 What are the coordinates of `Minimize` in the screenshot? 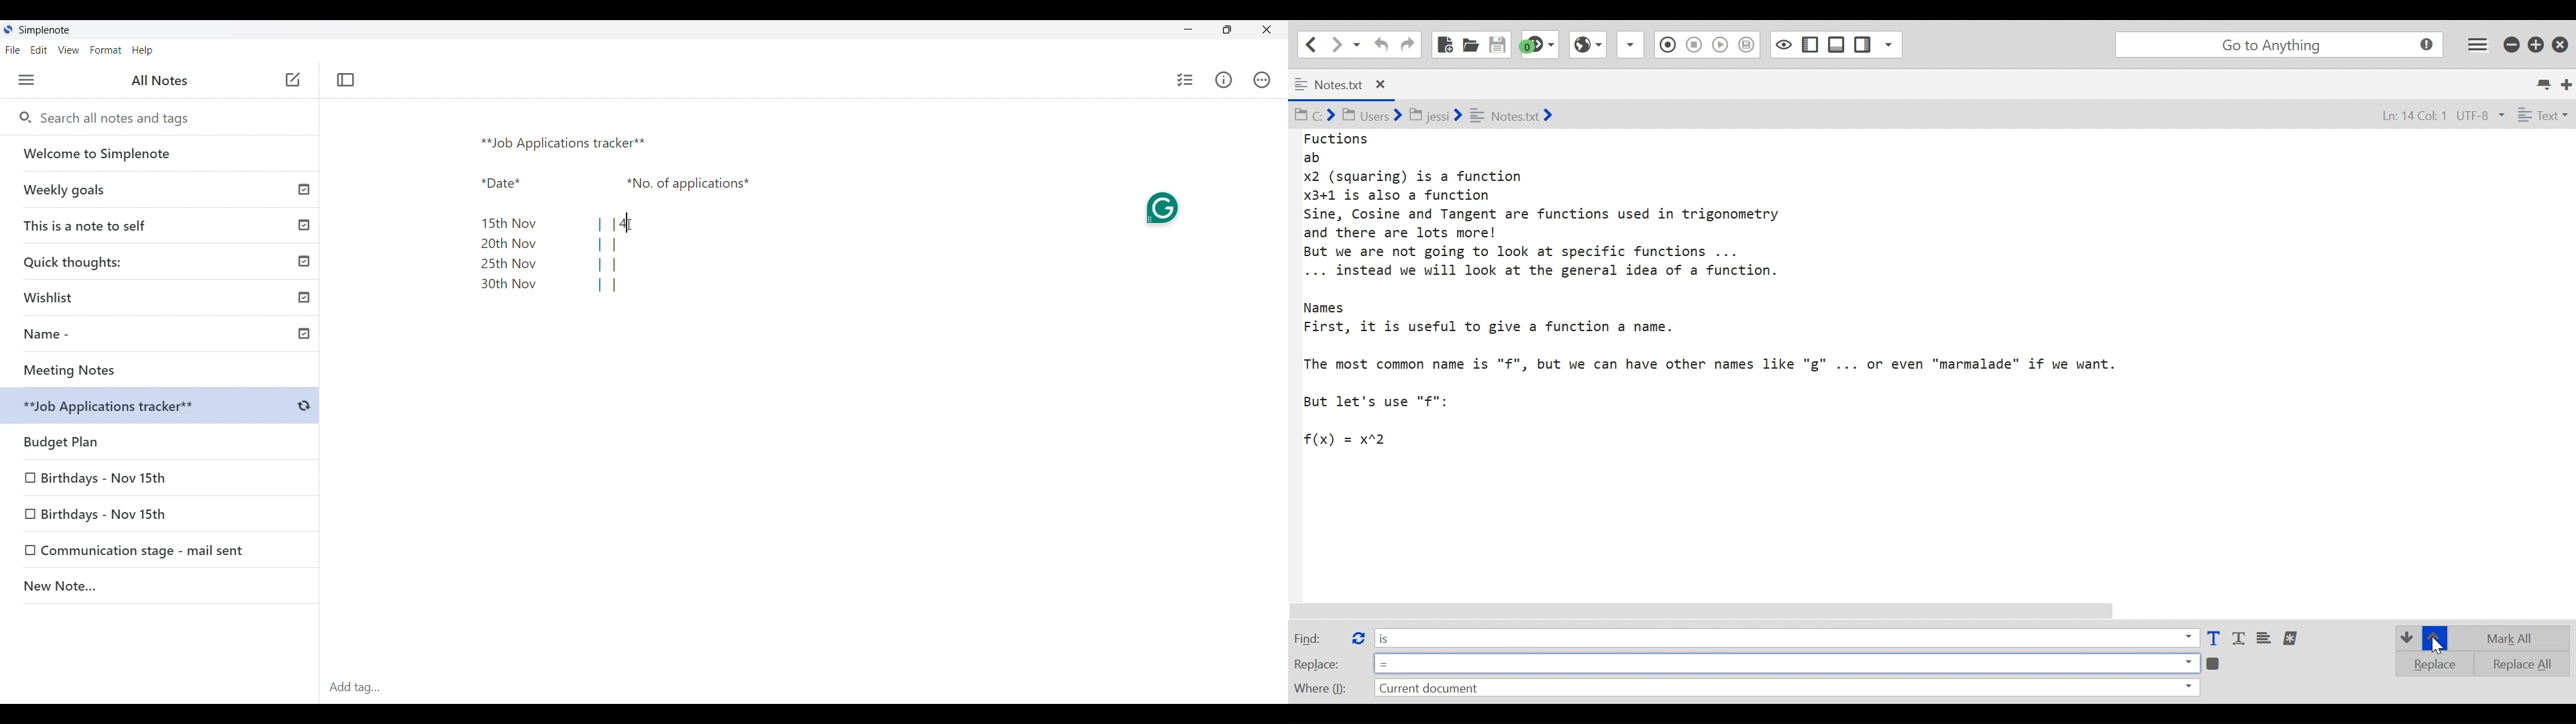 It's located at (1188, 29).